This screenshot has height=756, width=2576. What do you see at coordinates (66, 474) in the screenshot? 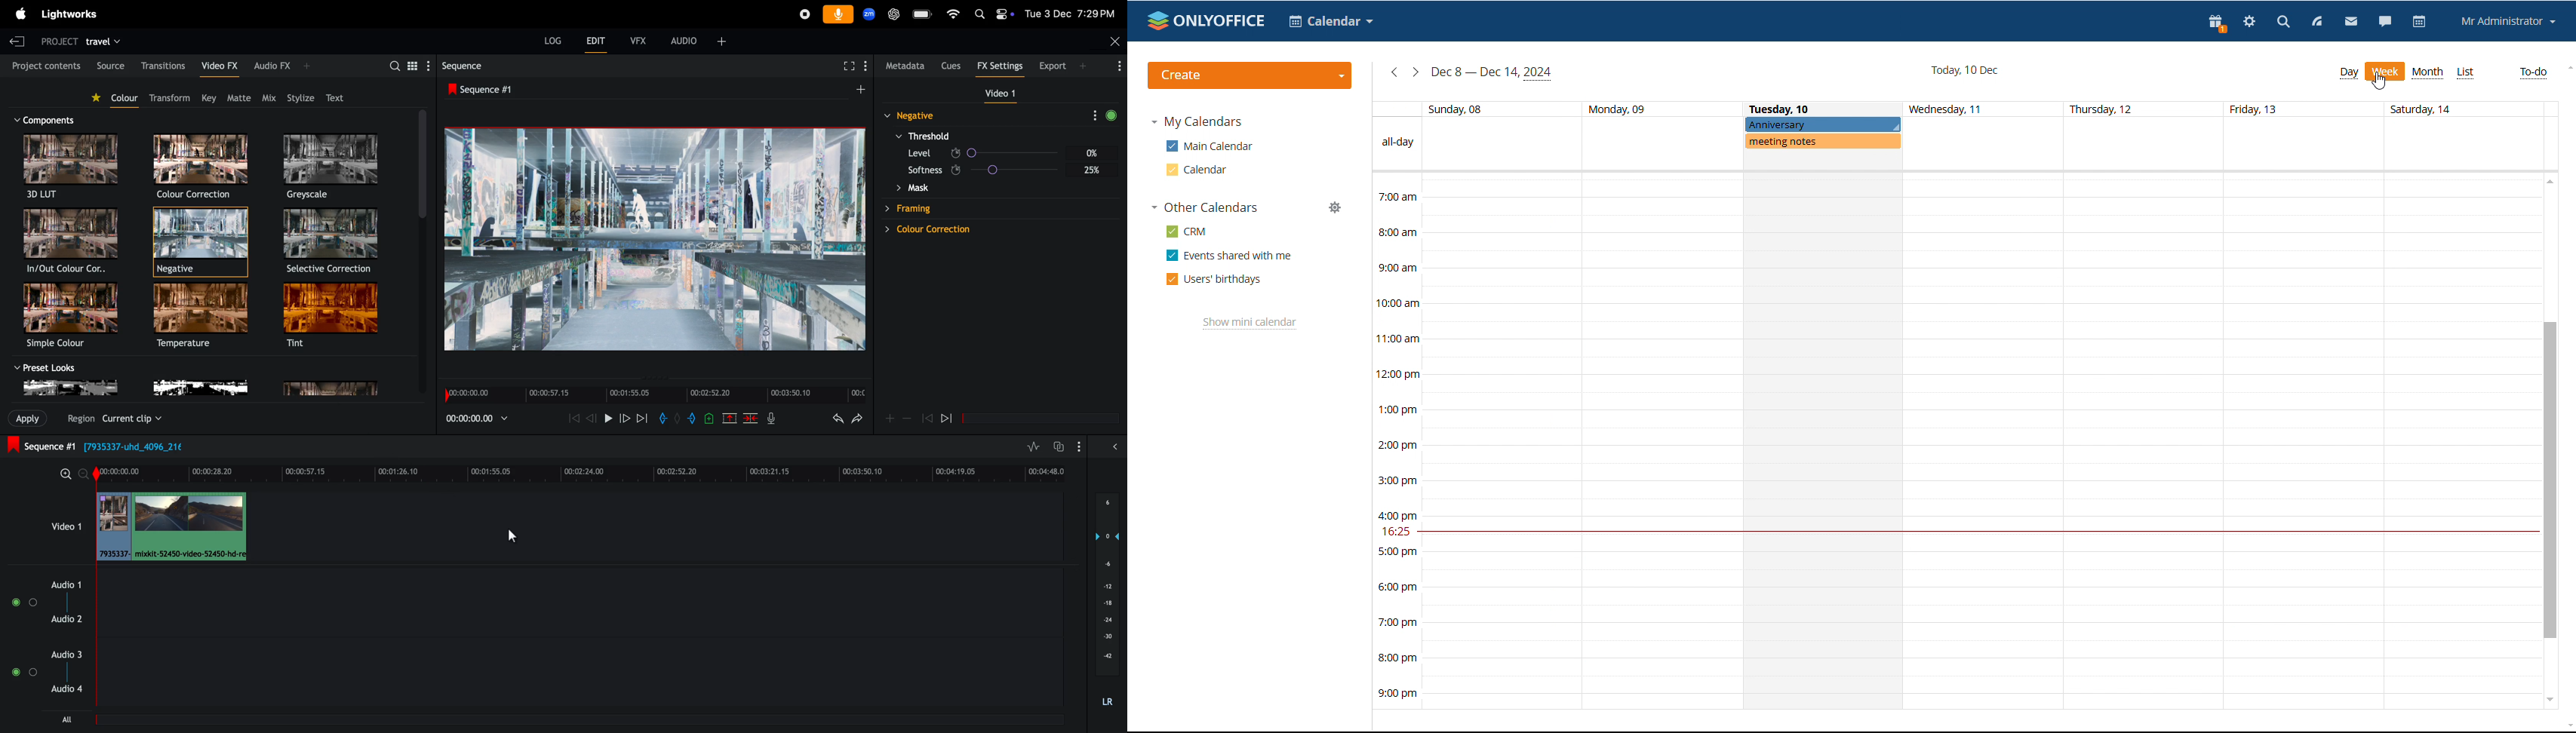
I see `zoom out` at bounding box center [66, 474].